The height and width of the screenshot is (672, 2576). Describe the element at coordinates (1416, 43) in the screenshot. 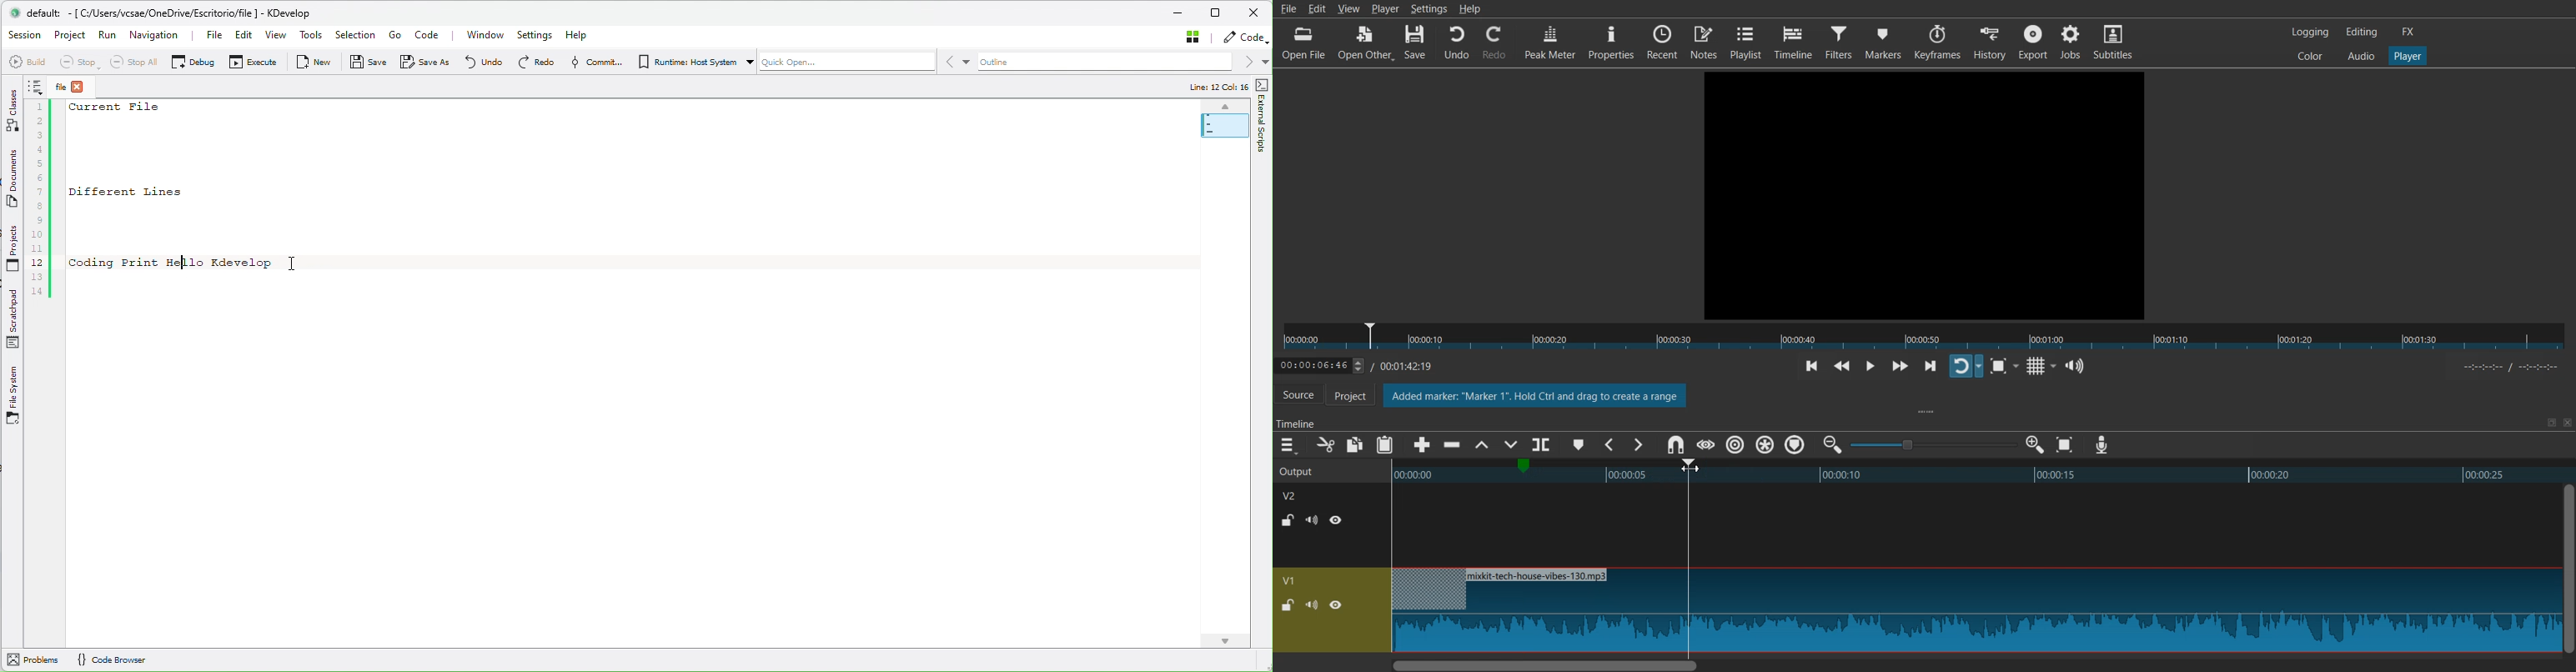

I see `Save` at that location.